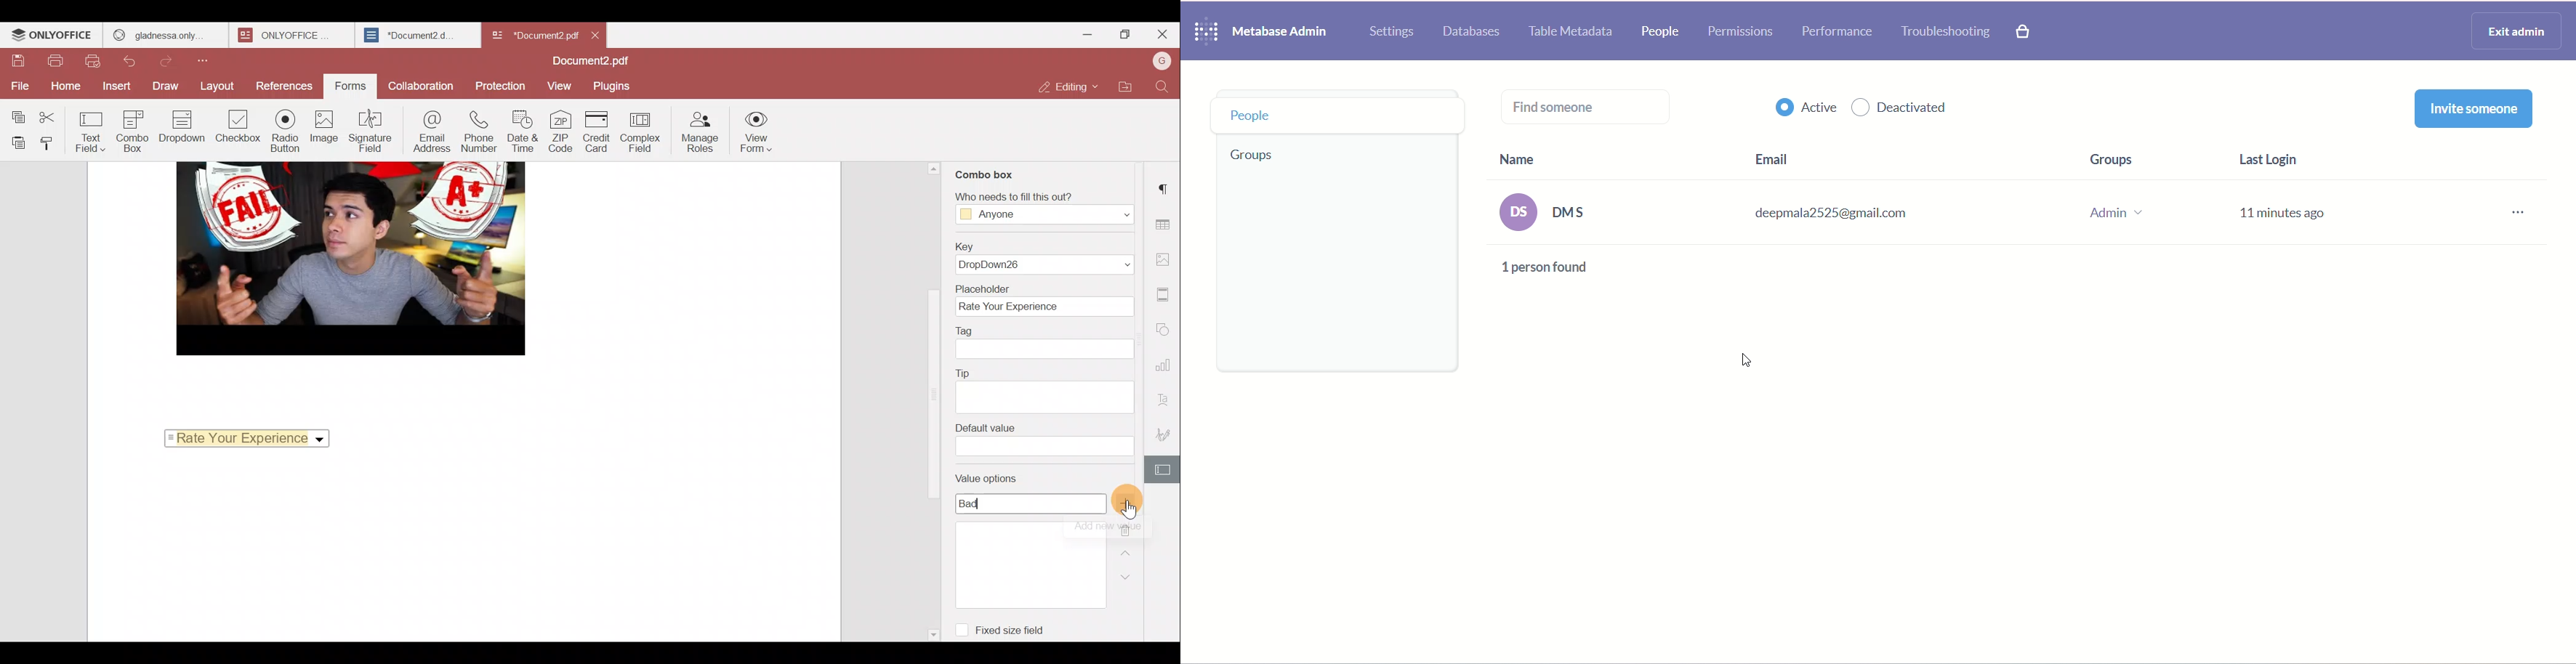  What do you see at coordinates (113, 86) in the screenshot?
I see `Insert` at bounding box center [113, 86].